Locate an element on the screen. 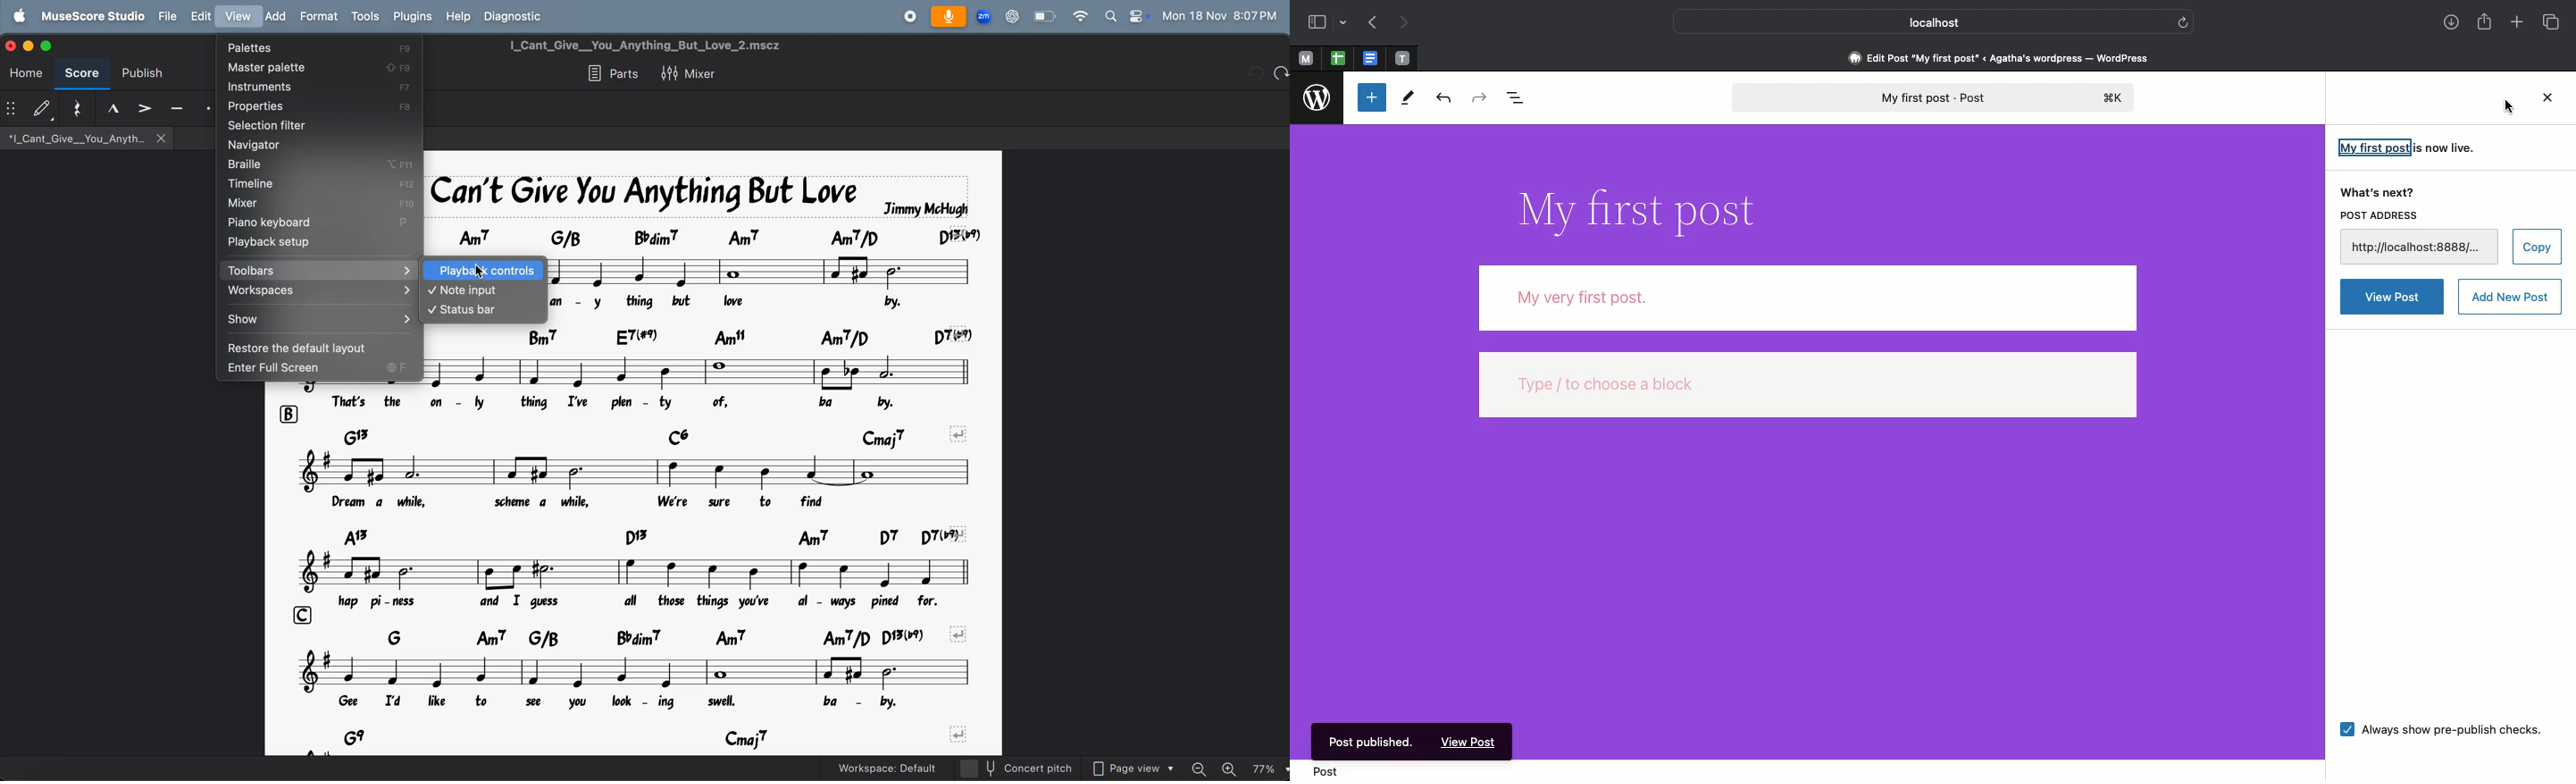 This screenshot has width=2576, height=784. cursor is located at coordinates (2507, 108).